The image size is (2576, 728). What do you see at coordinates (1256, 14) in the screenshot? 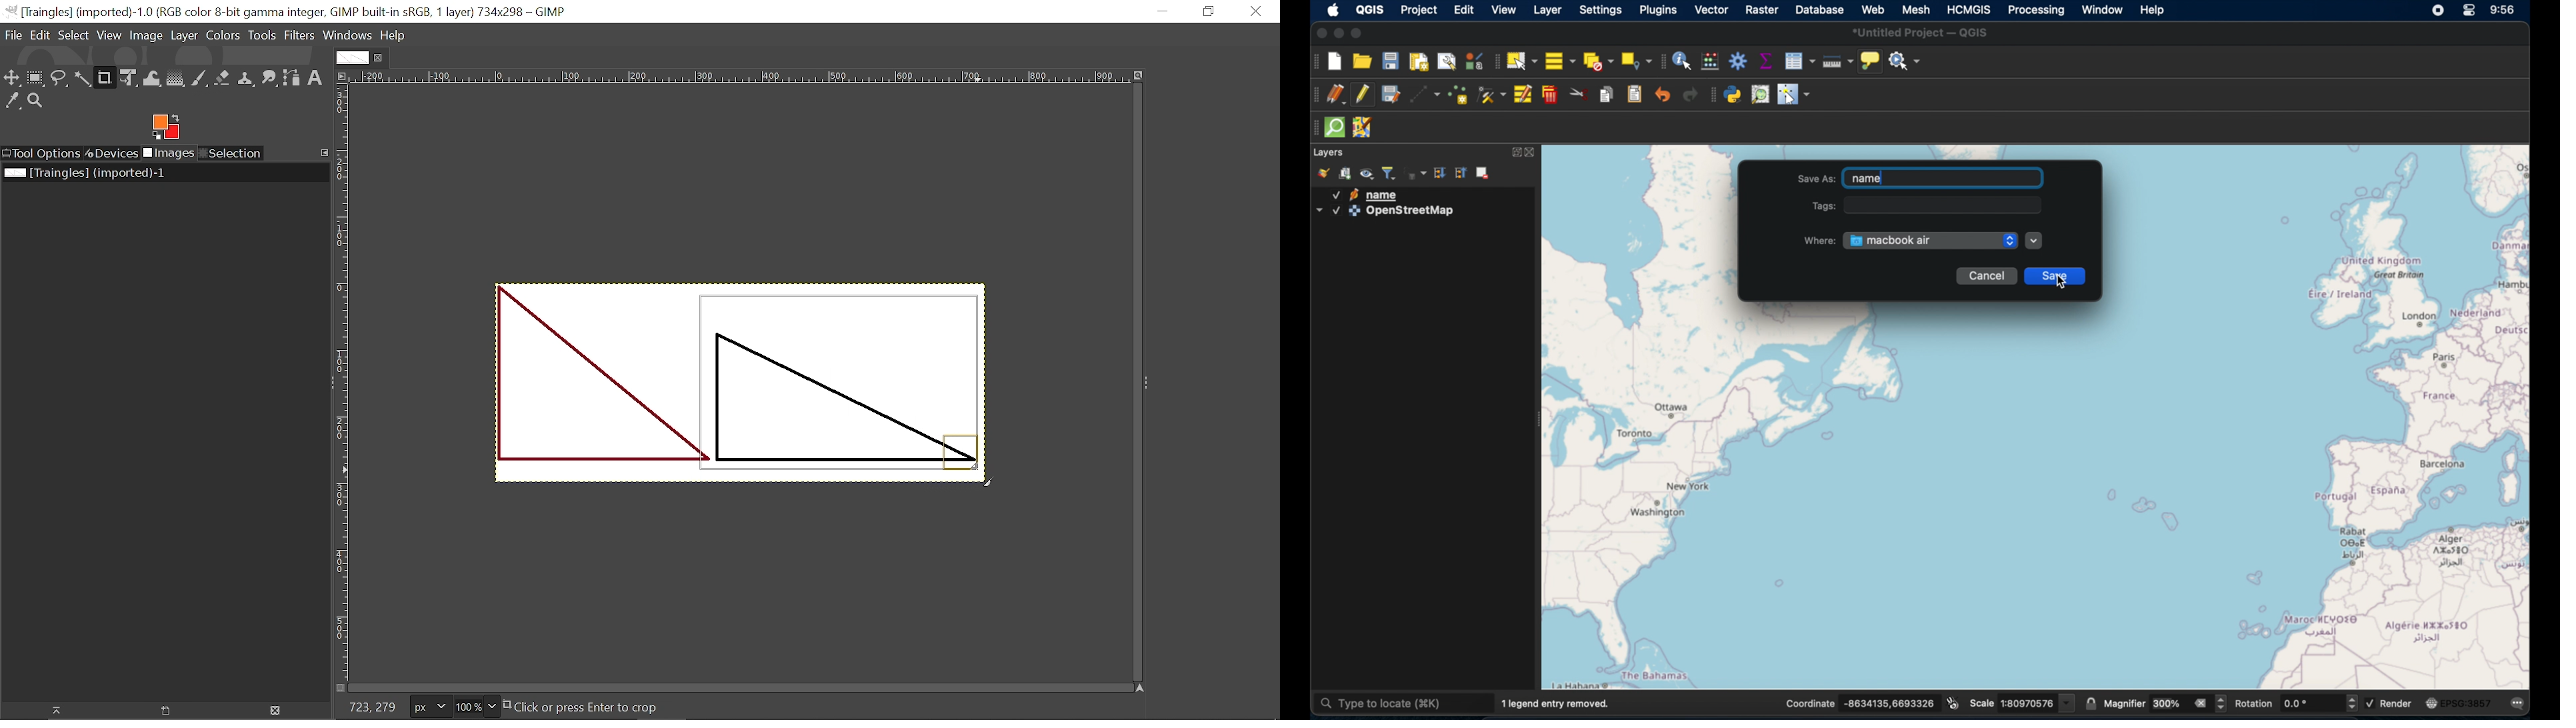
I see `Close` at bounding box center [1256, 14].